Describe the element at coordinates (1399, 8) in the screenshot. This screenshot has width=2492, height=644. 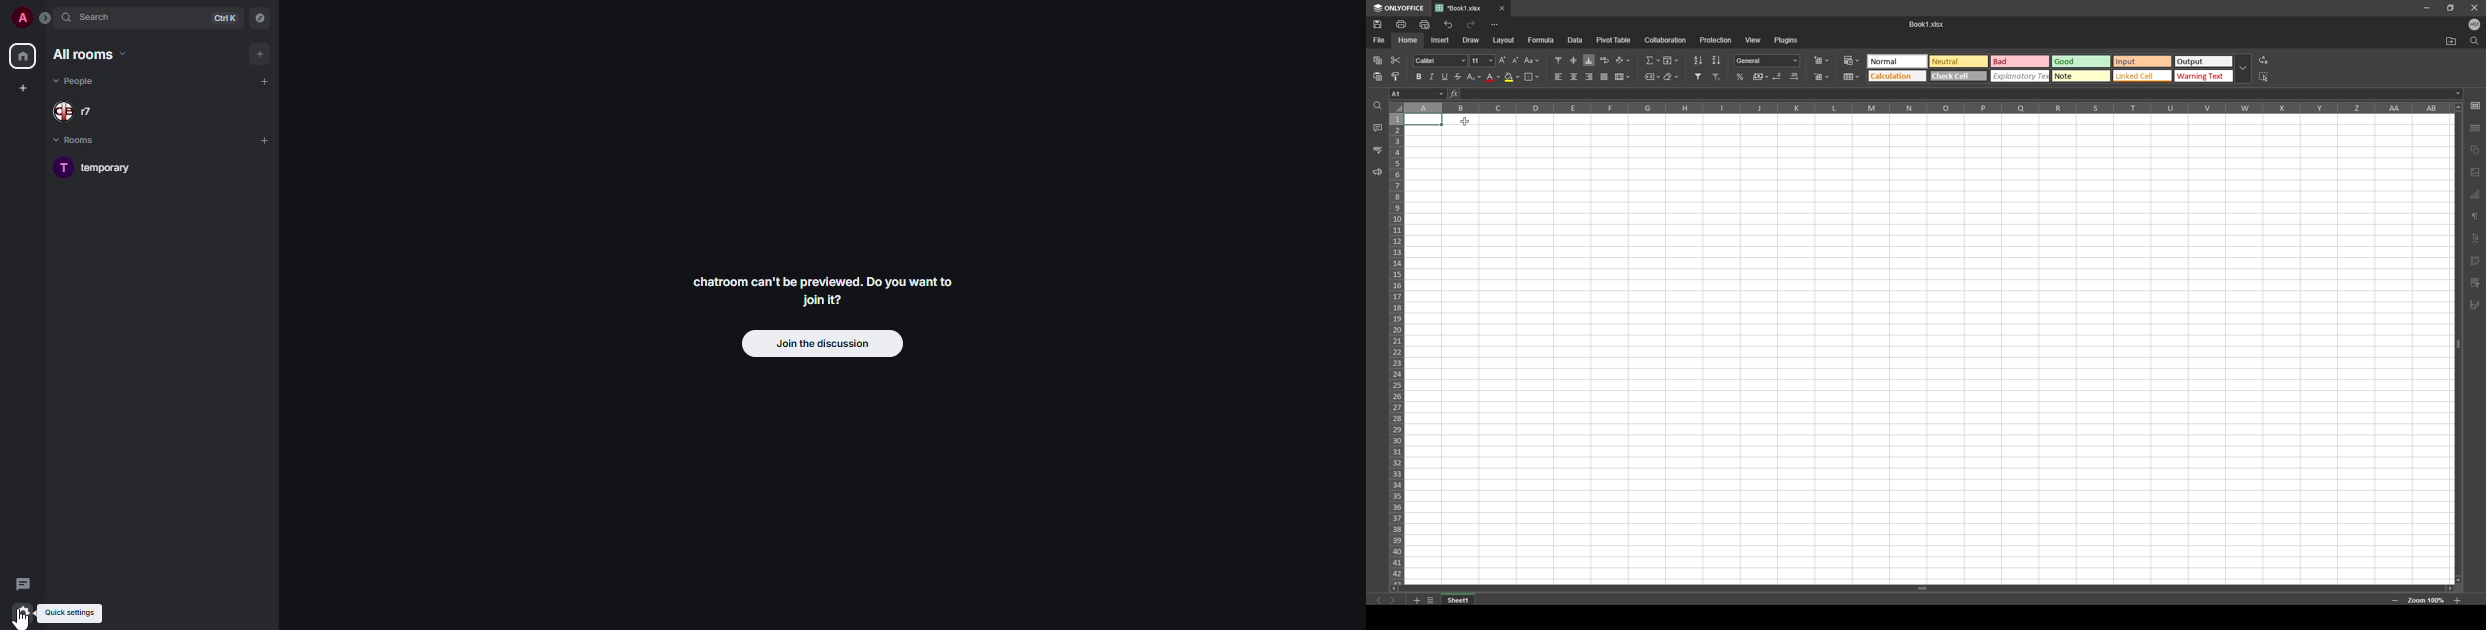
I see `onlyoffice` at that location.